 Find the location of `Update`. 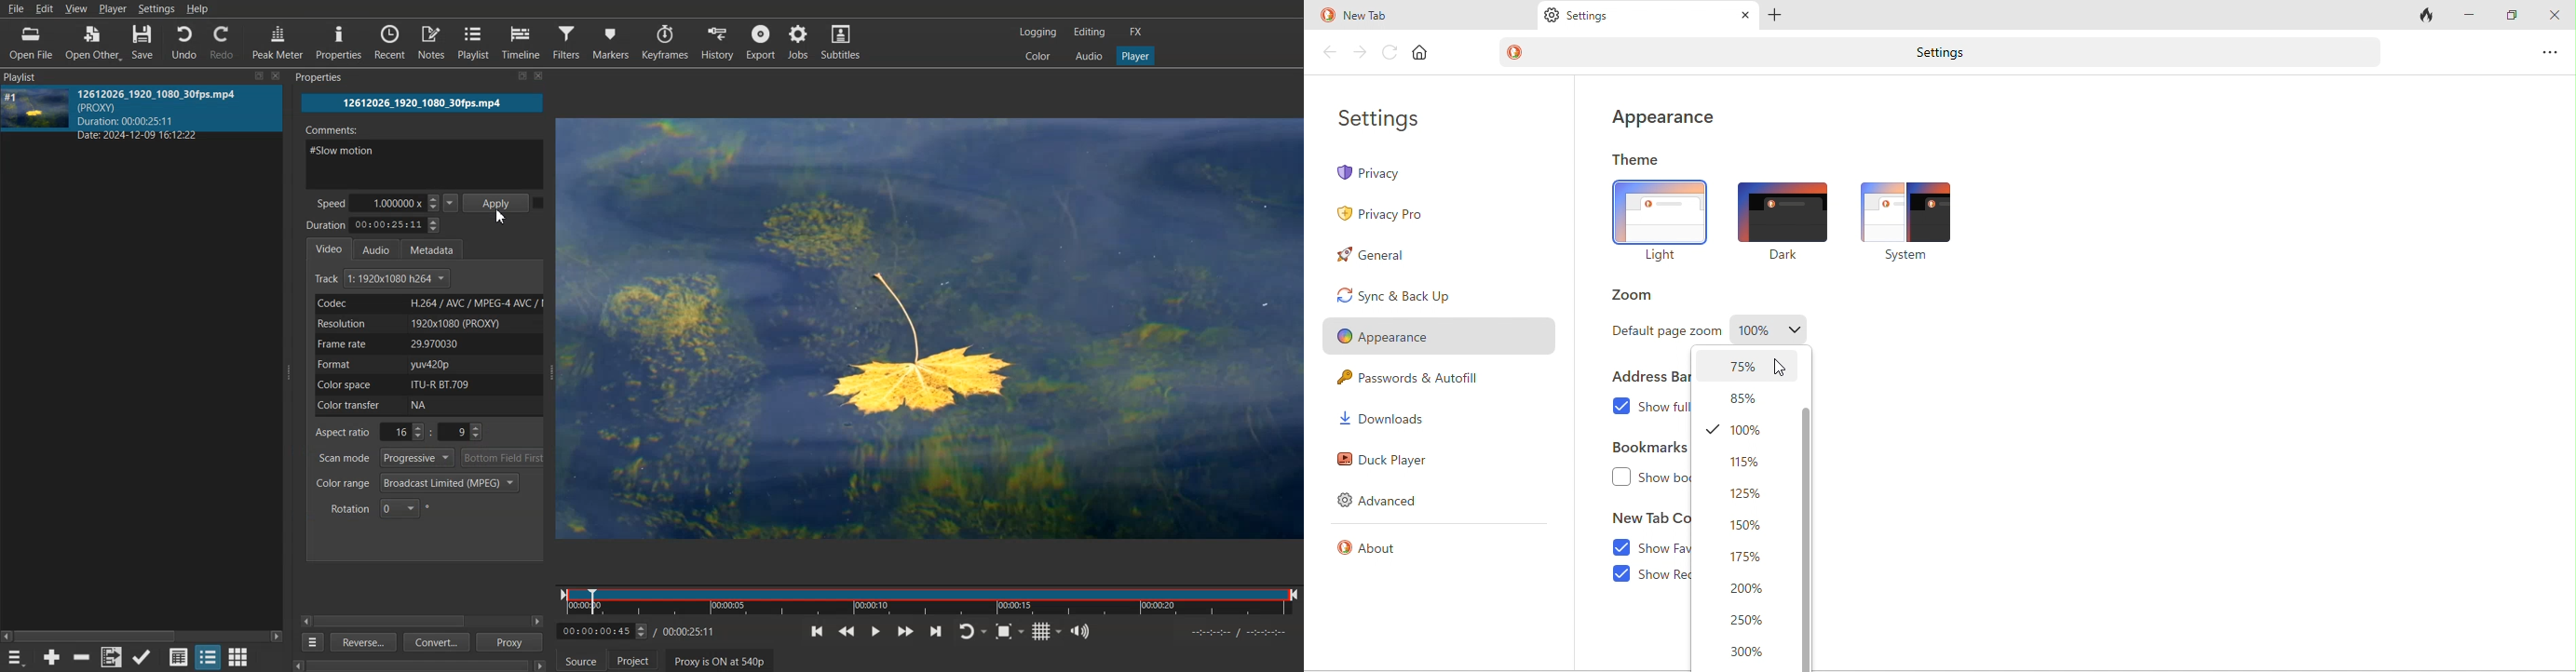

Update is located at coordinates (143, 657).